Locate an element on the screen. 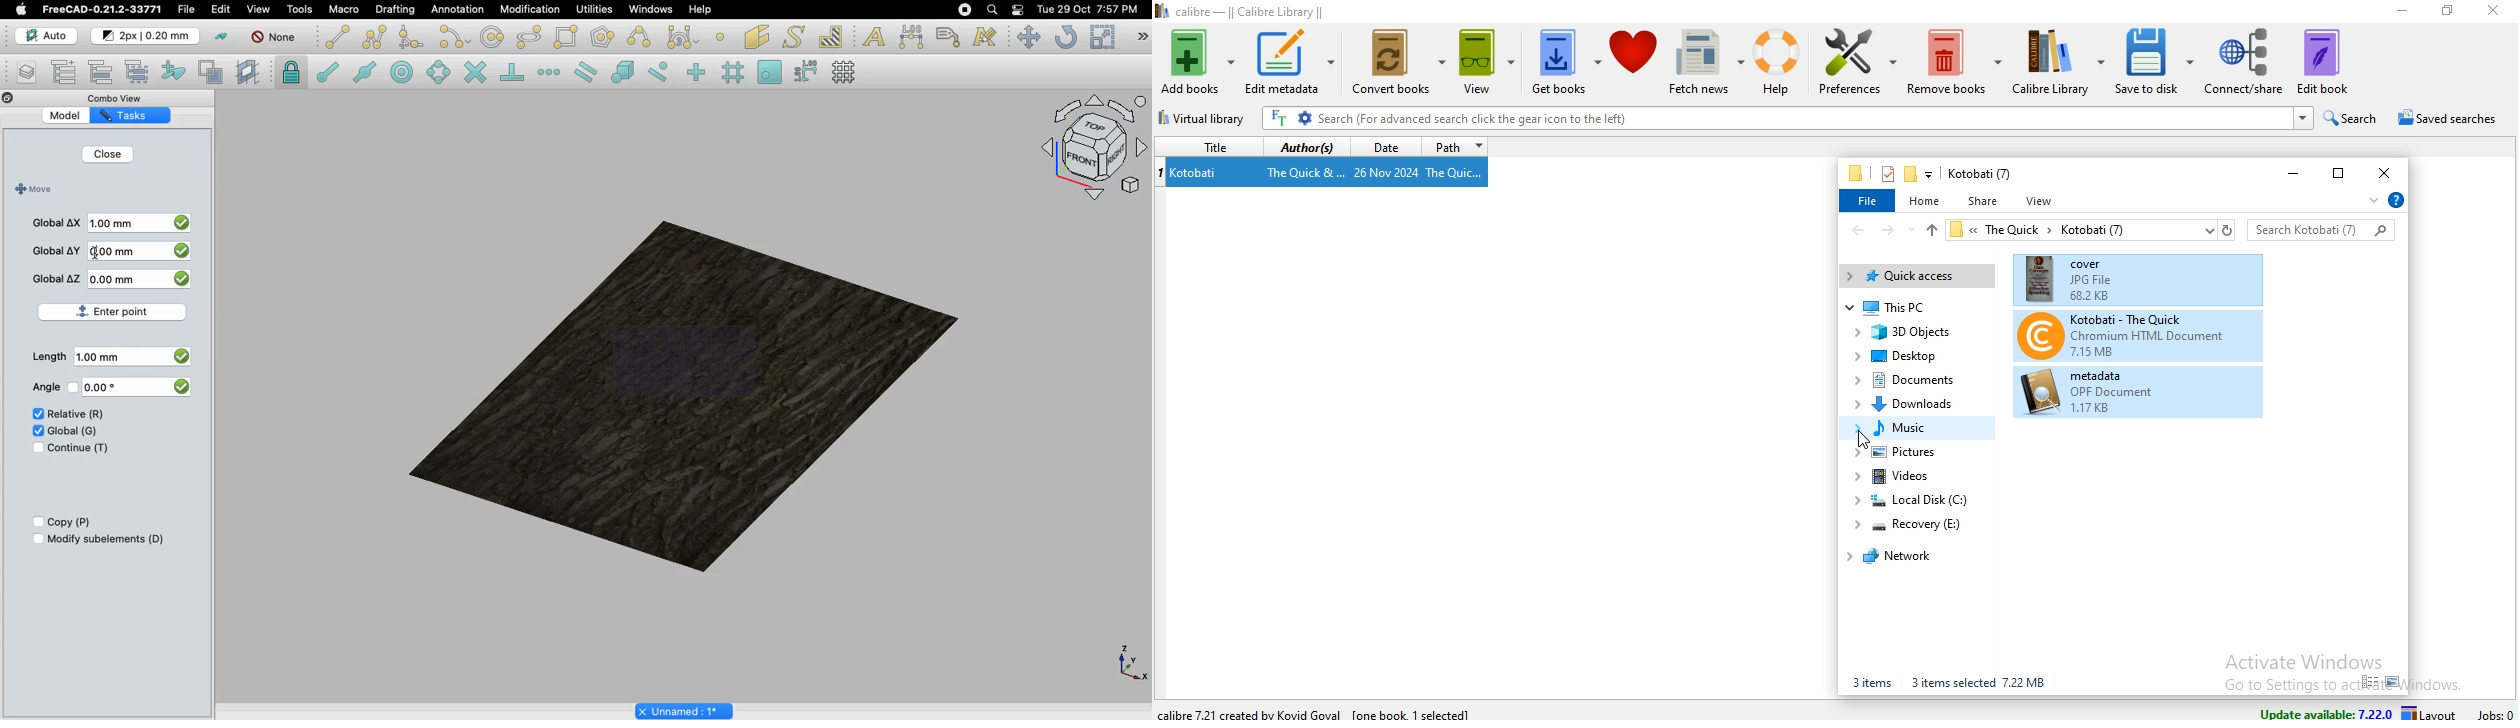 This screenshot has width=2520, height=728. cover(book files) is located at coordinates (2124, 277).